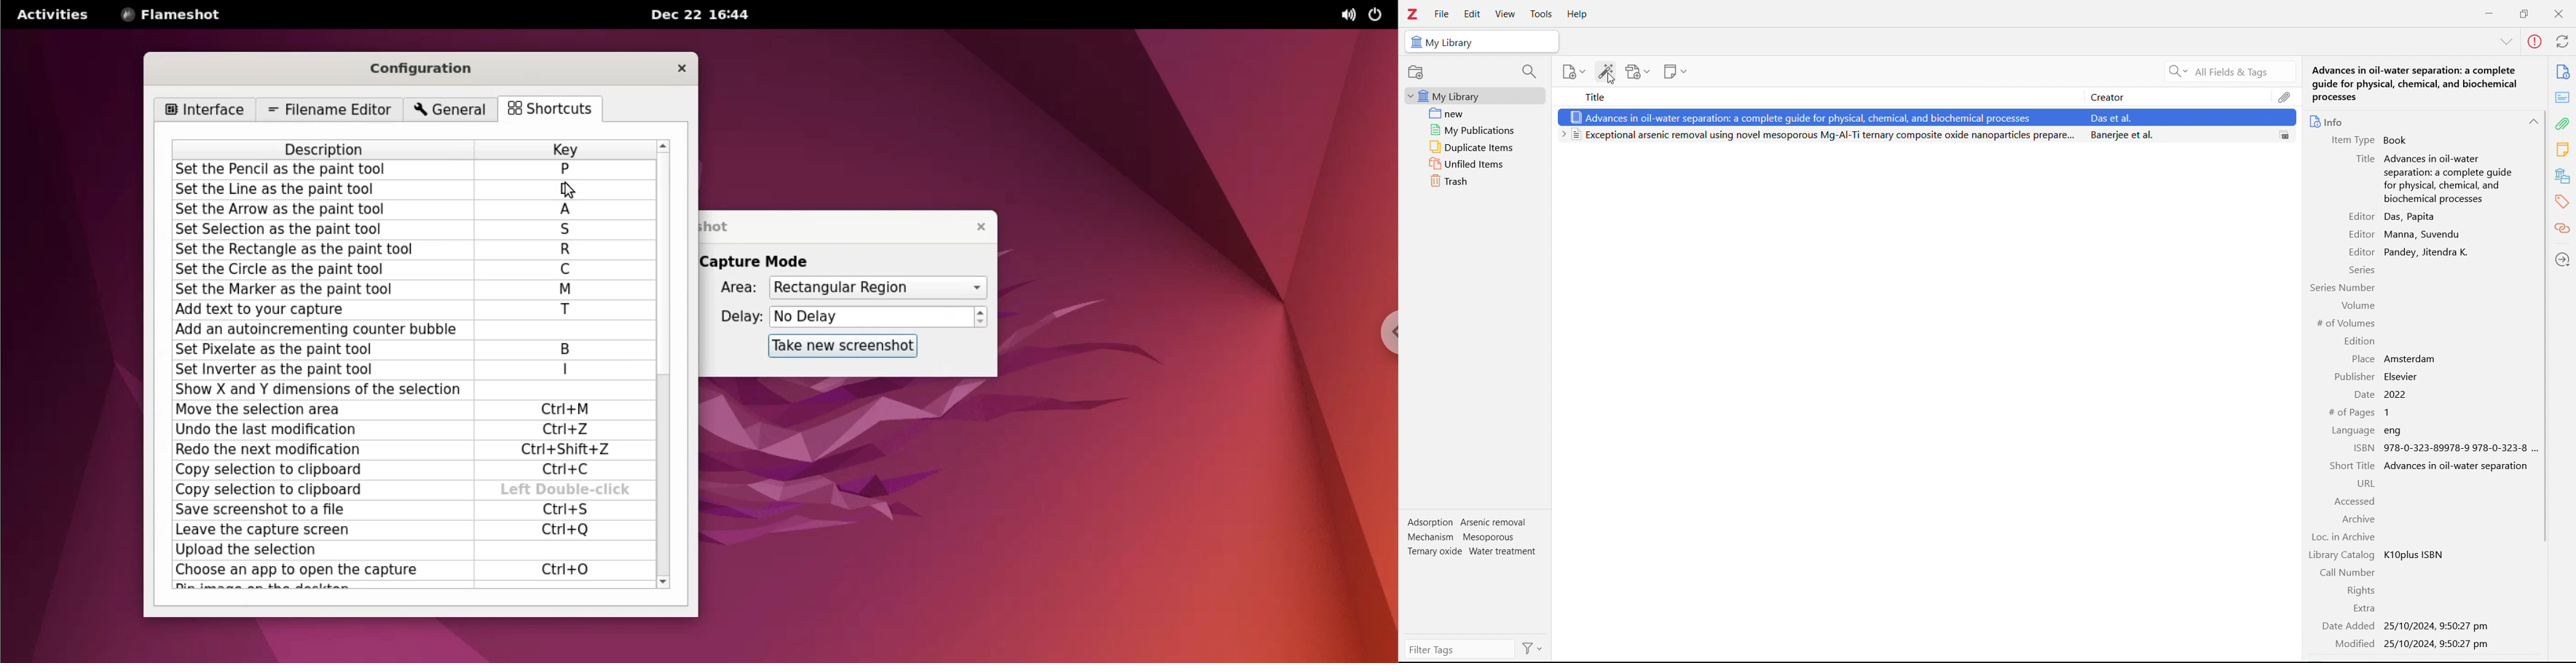 The height and width of the screenshot is (672, 2576). I want to click on upload the selection, so click(316, 551).